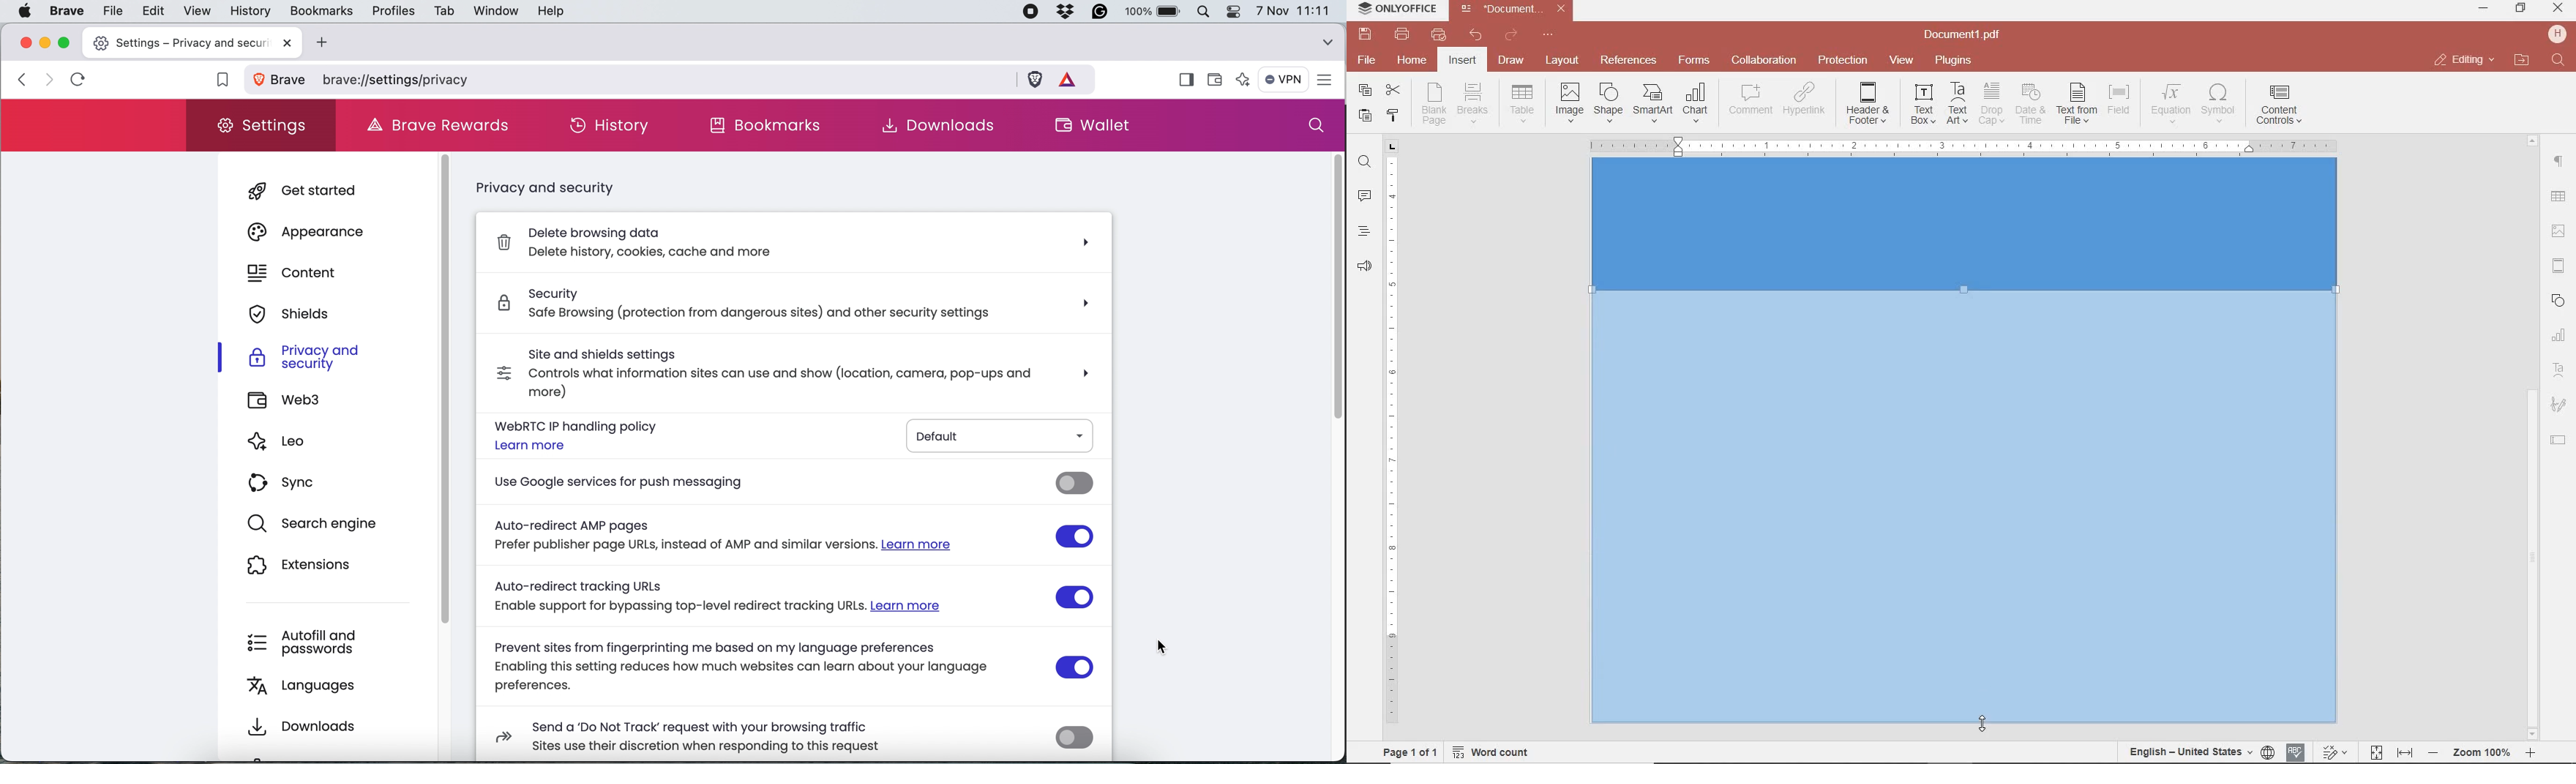 Image resolution: width=2576 pixels, height=784 pixels. What do you see at coordinates (1527, 102) in the screenshot?
I see `insert drop down` at bounding box center [1527, 102].